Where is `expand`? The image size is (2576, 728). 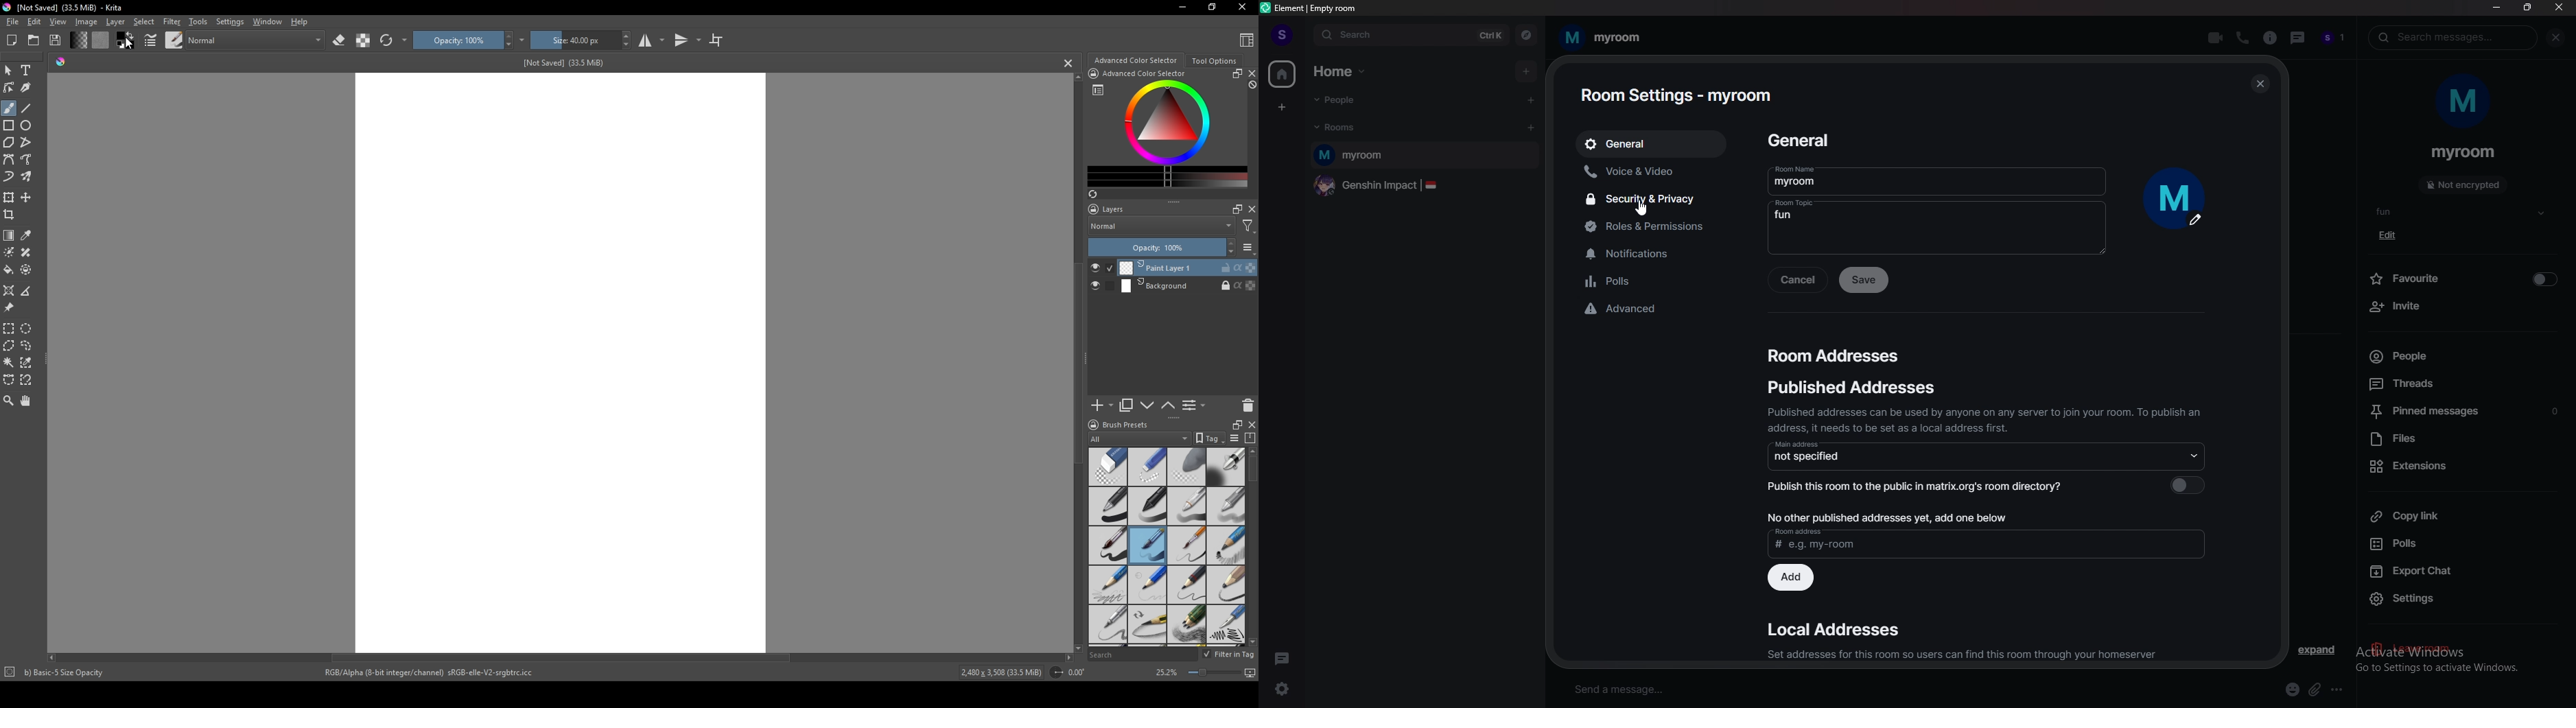 expand is located at coordinates (2318, 650).